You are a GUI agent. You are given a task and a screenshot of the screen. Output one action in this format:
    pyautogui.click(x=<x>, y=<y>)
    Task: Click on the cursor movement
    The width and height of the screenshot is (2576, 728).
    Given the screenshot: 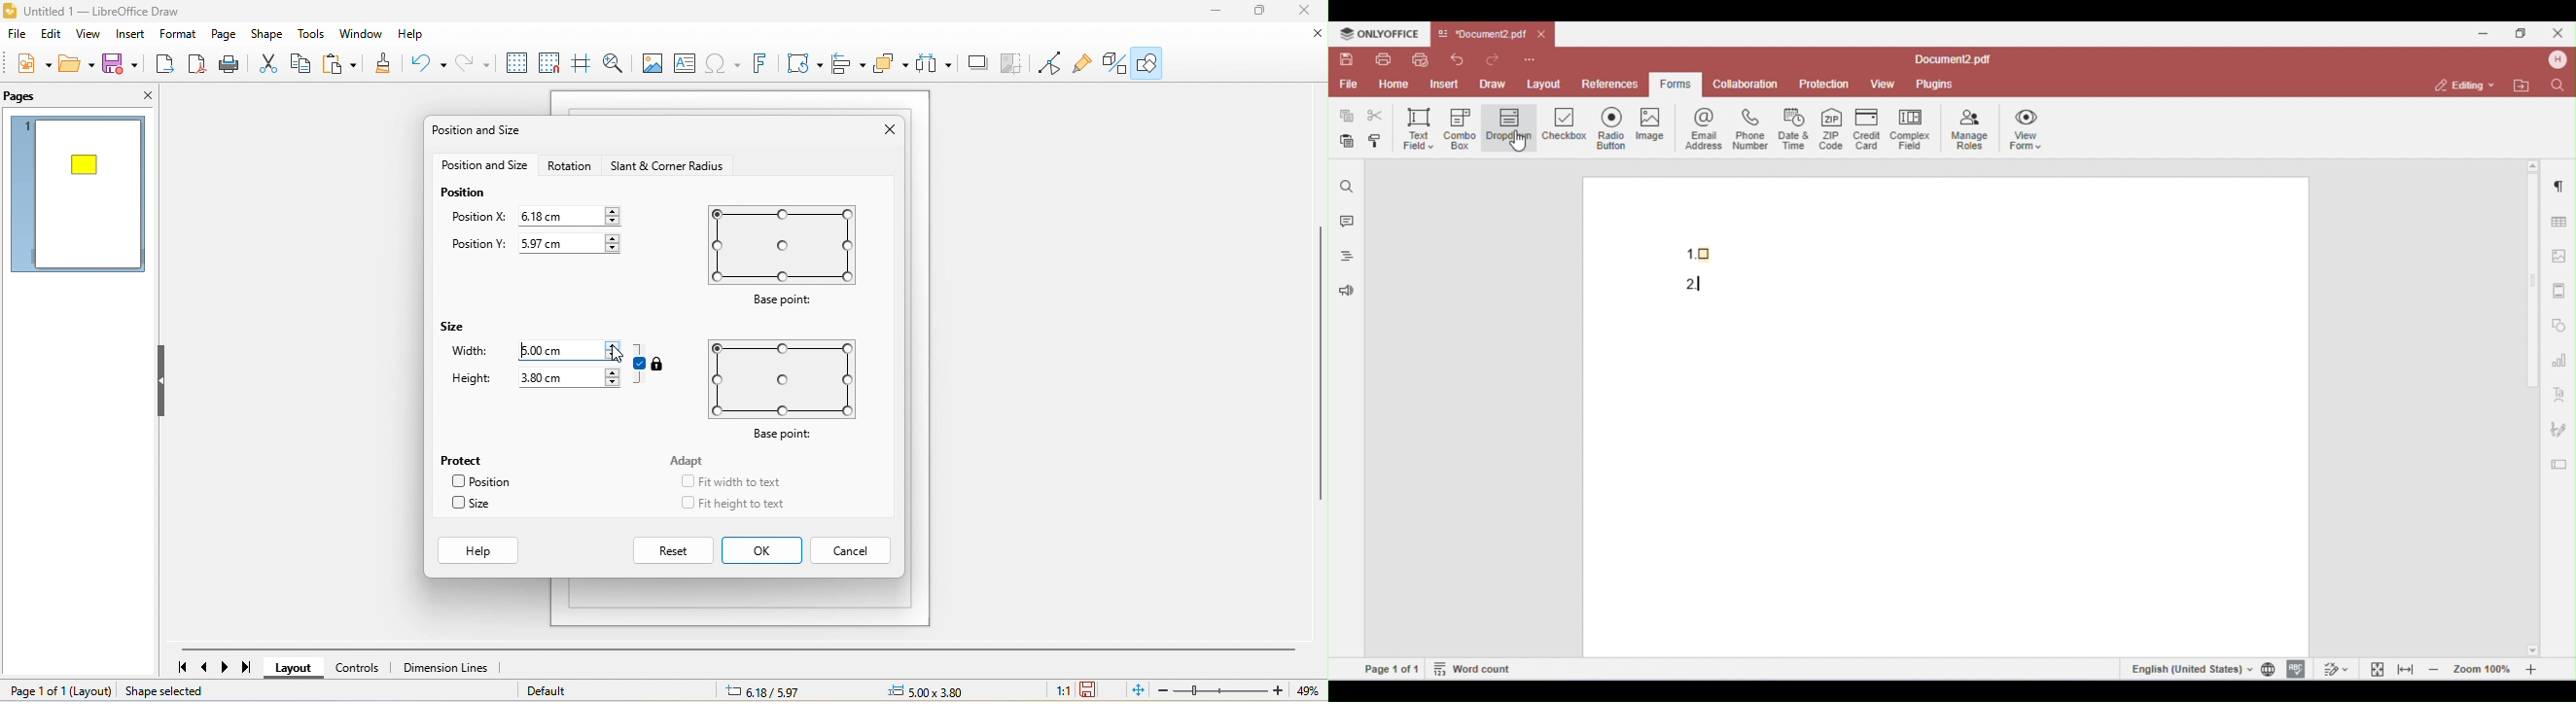 What is the action you would take?
    pyautogui.click(x=614, y=354)
    